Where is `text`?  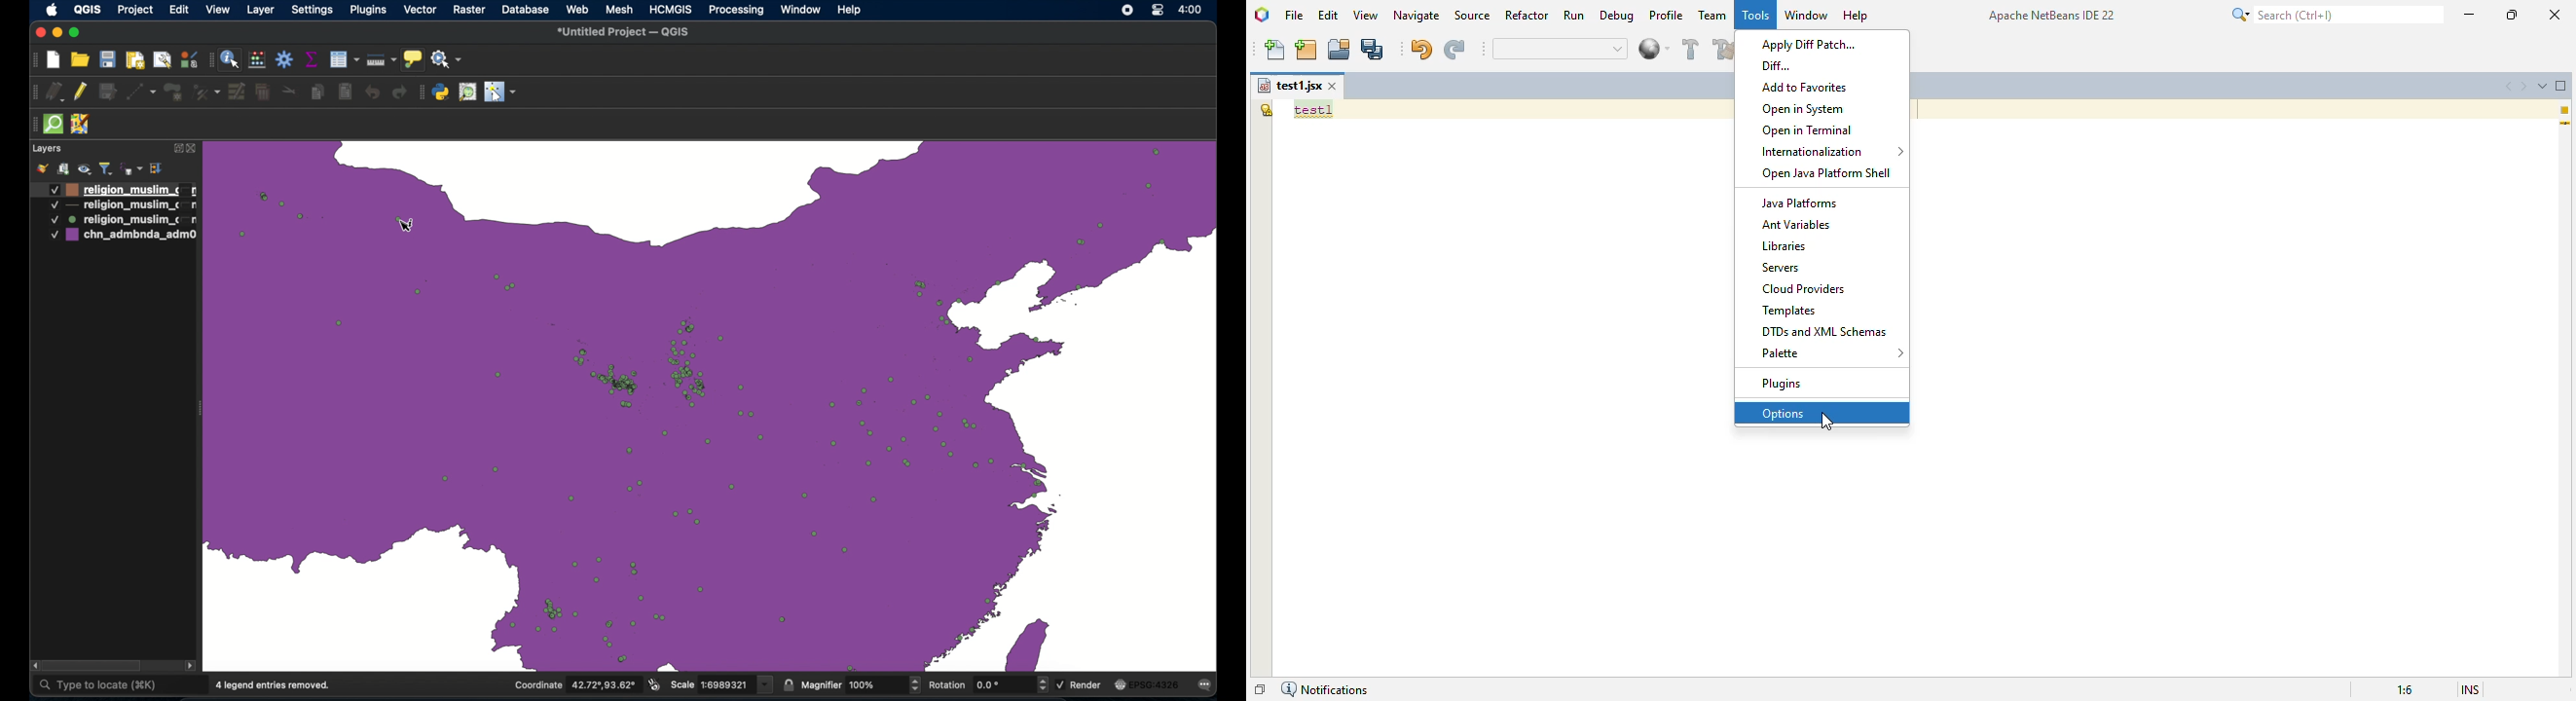
text is located at coordinates (1313, 110).